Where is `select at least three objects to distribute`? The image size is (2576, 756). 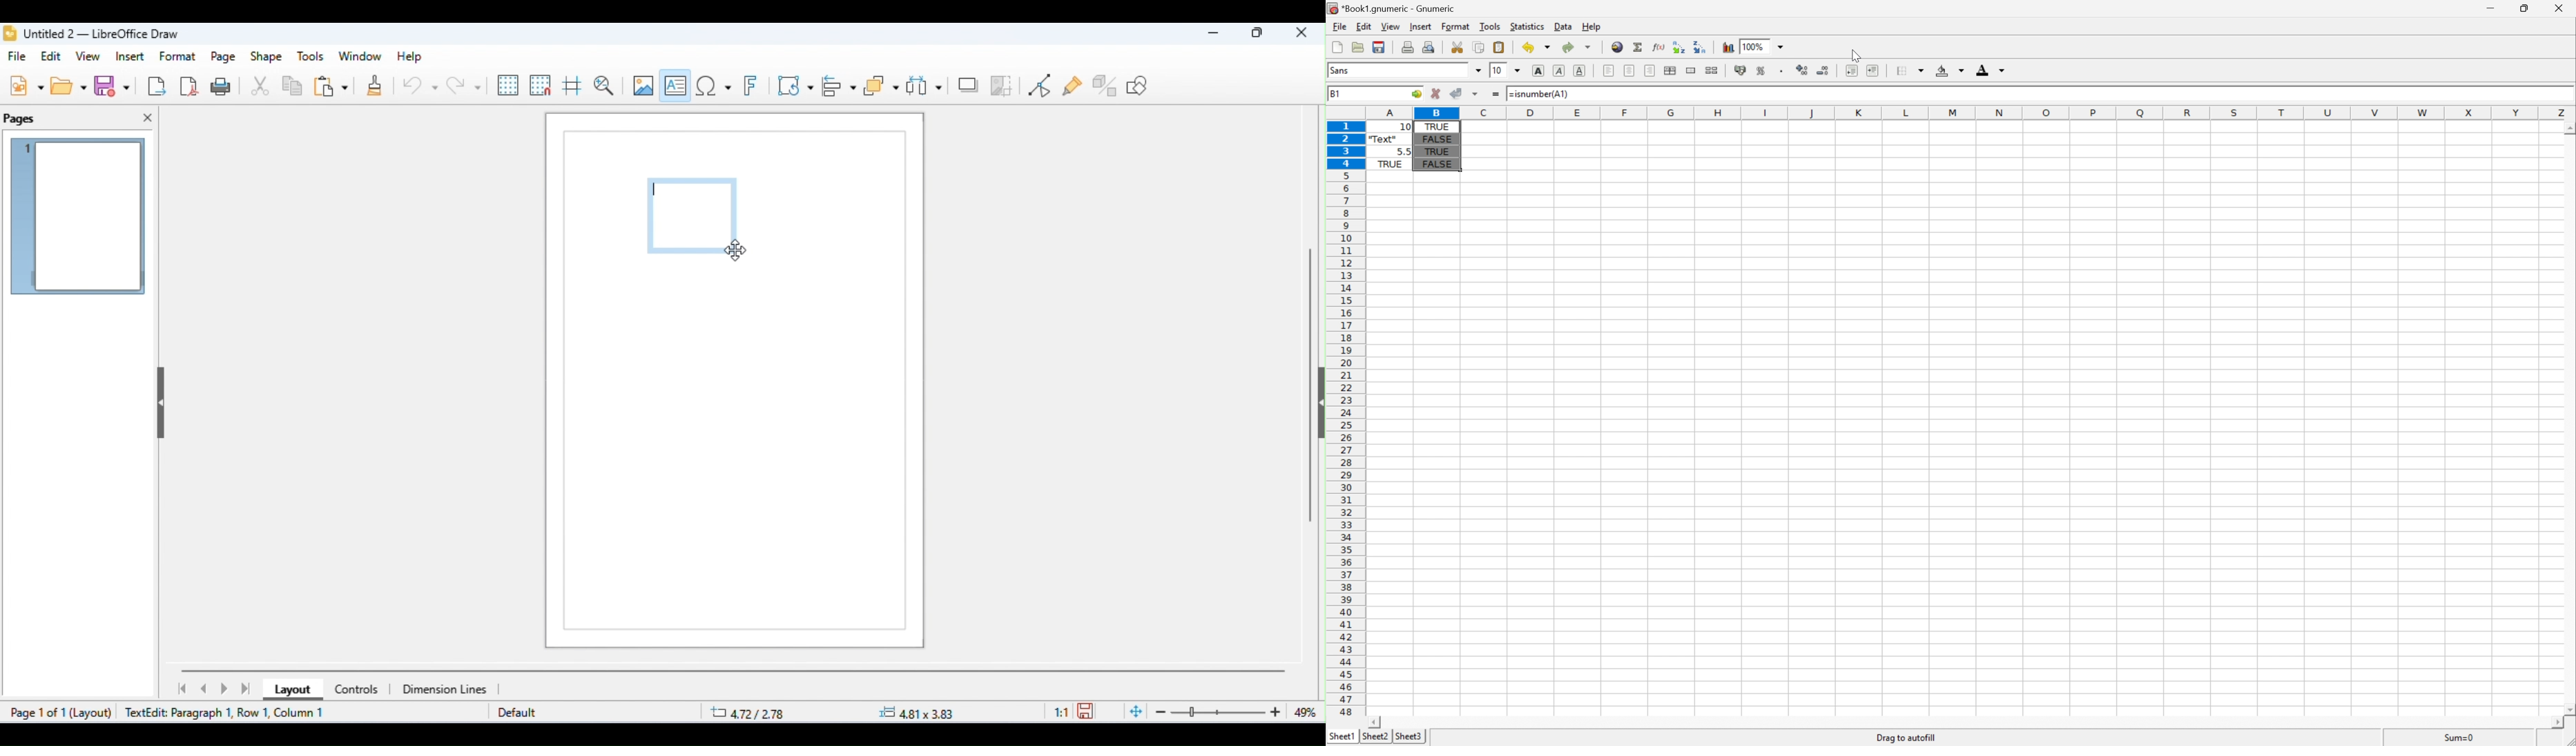 select at least three objects to distribute is located at coordinates (924, 84).